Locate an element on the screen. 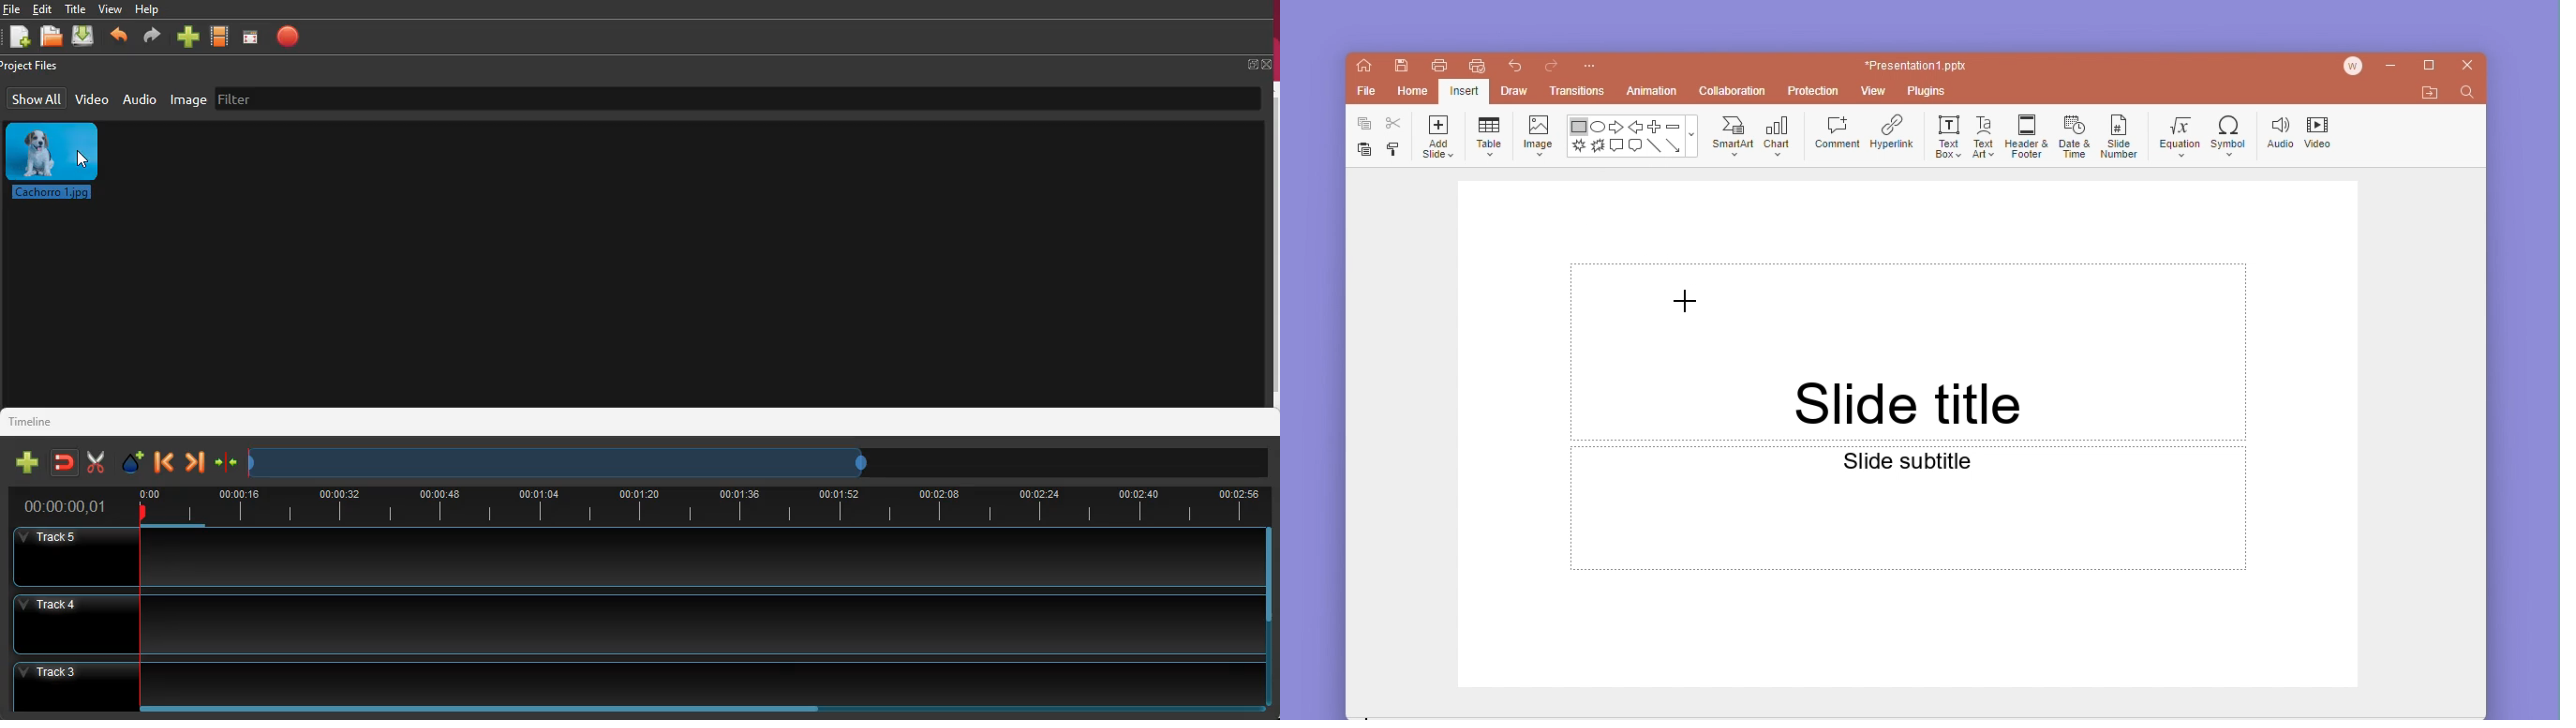 Image resolution: width=2576 pixels, height=728 pixels. show all is located at coordinates (38, 98).